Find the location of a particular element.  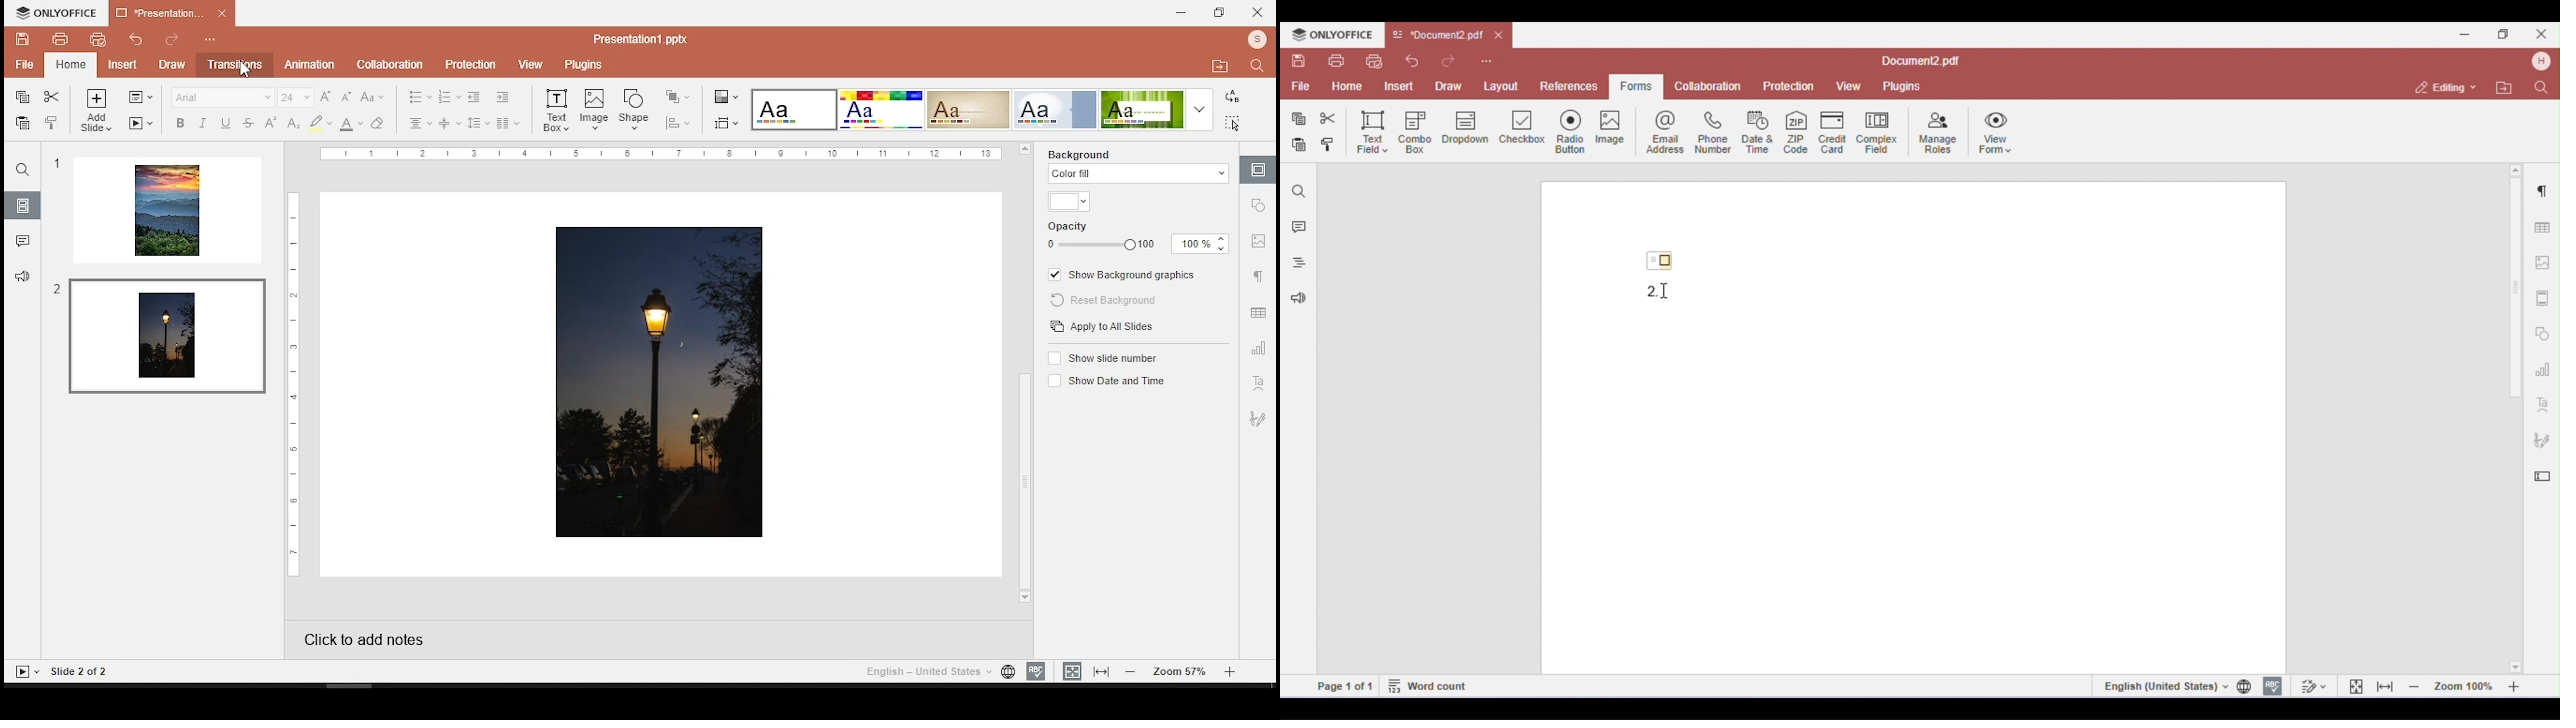

table settings is located at coordinates (1259, 314).